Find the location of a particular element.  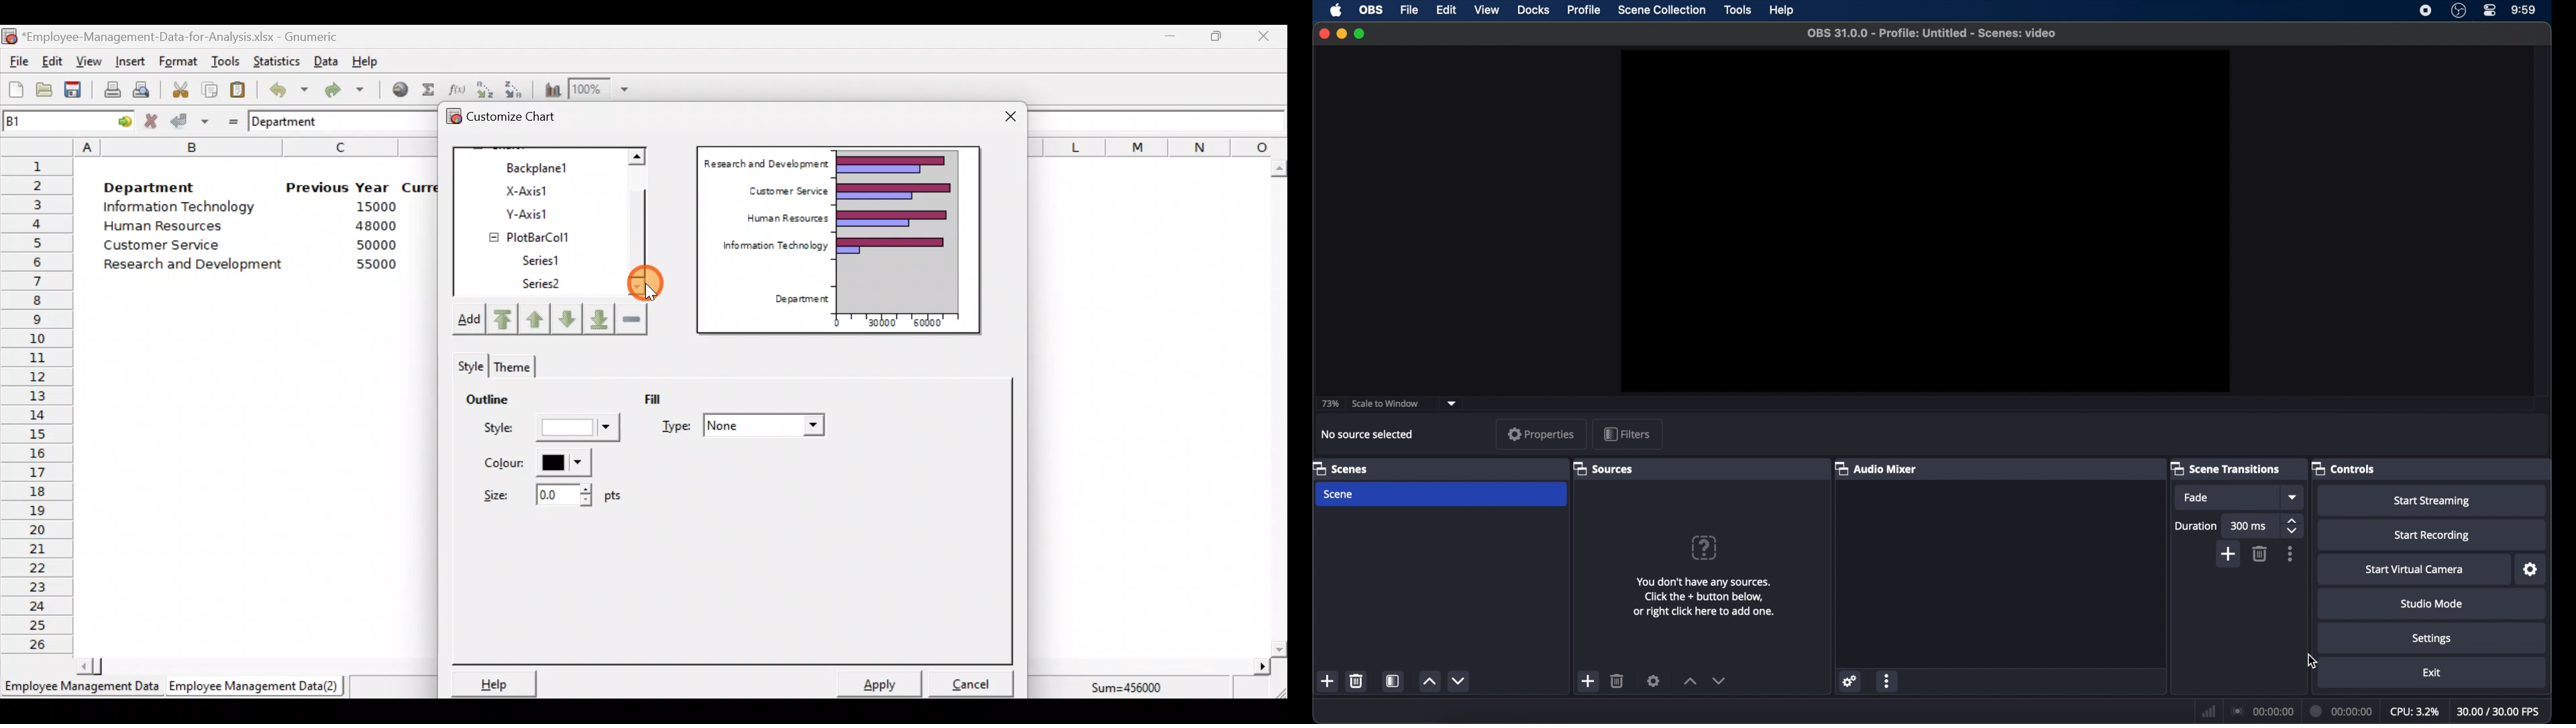

properties is located at coordinates (1542, 434).